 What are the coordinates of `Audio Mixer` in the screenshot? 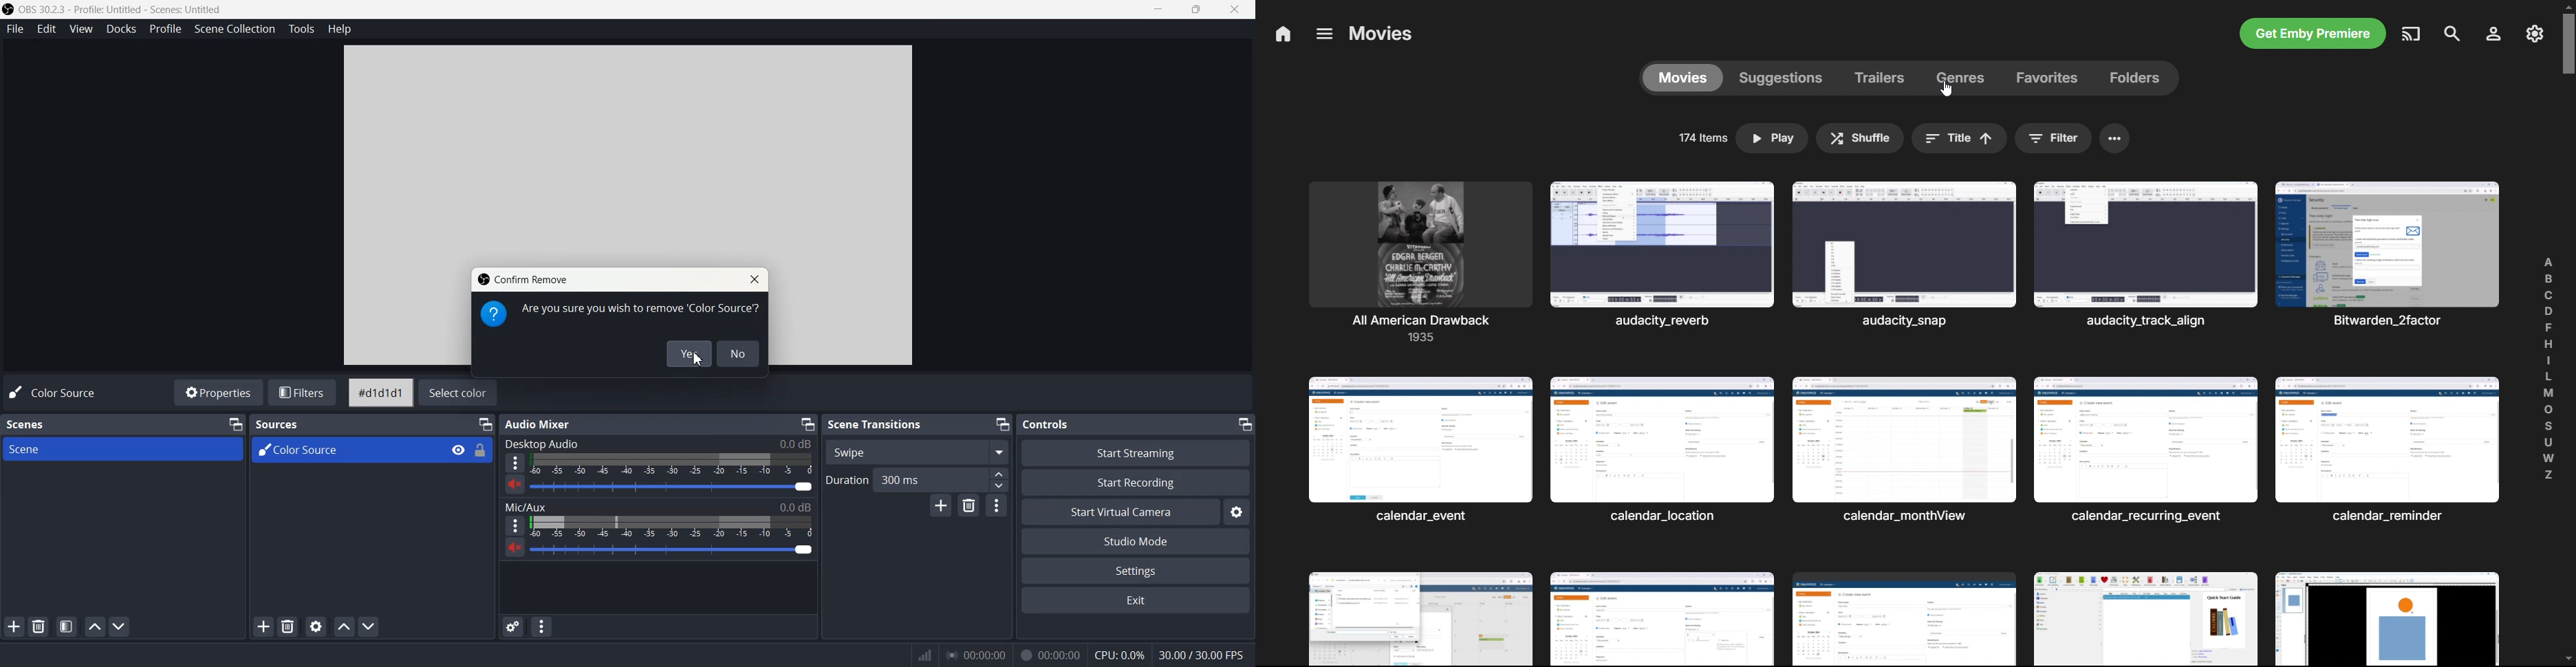 It's located at (540, 424).